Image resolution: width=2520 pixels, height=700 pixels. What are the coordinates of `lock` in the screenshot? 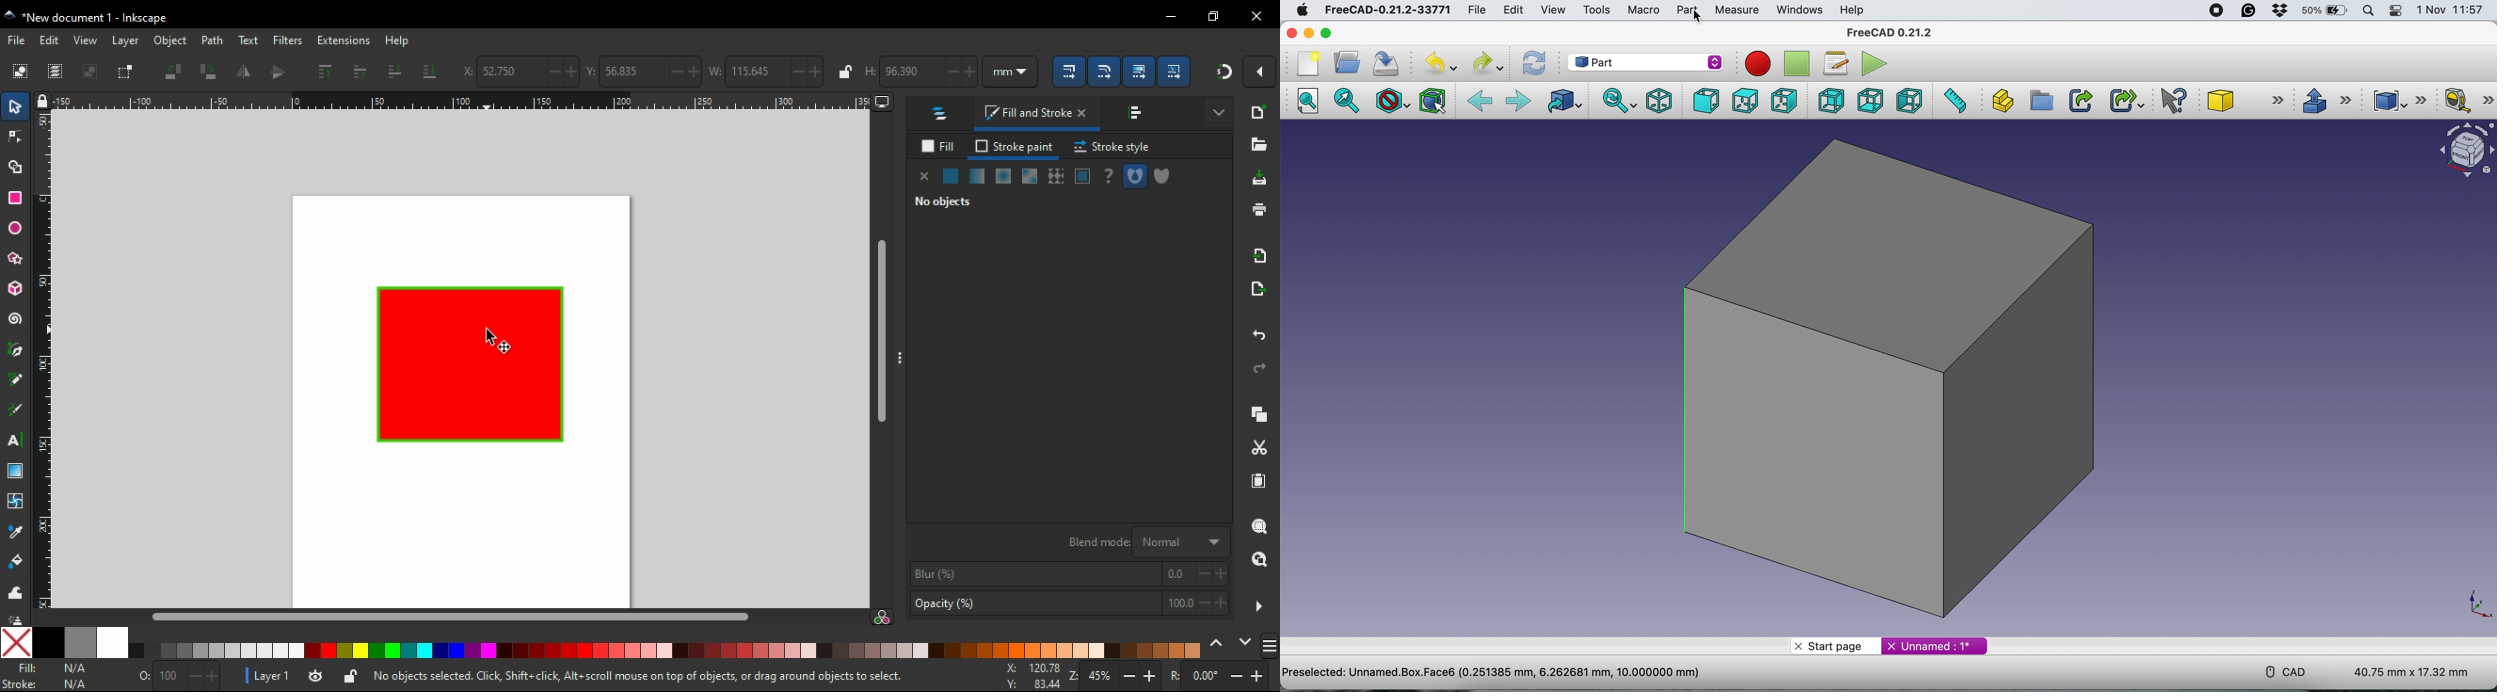 It's located at (350, 676).